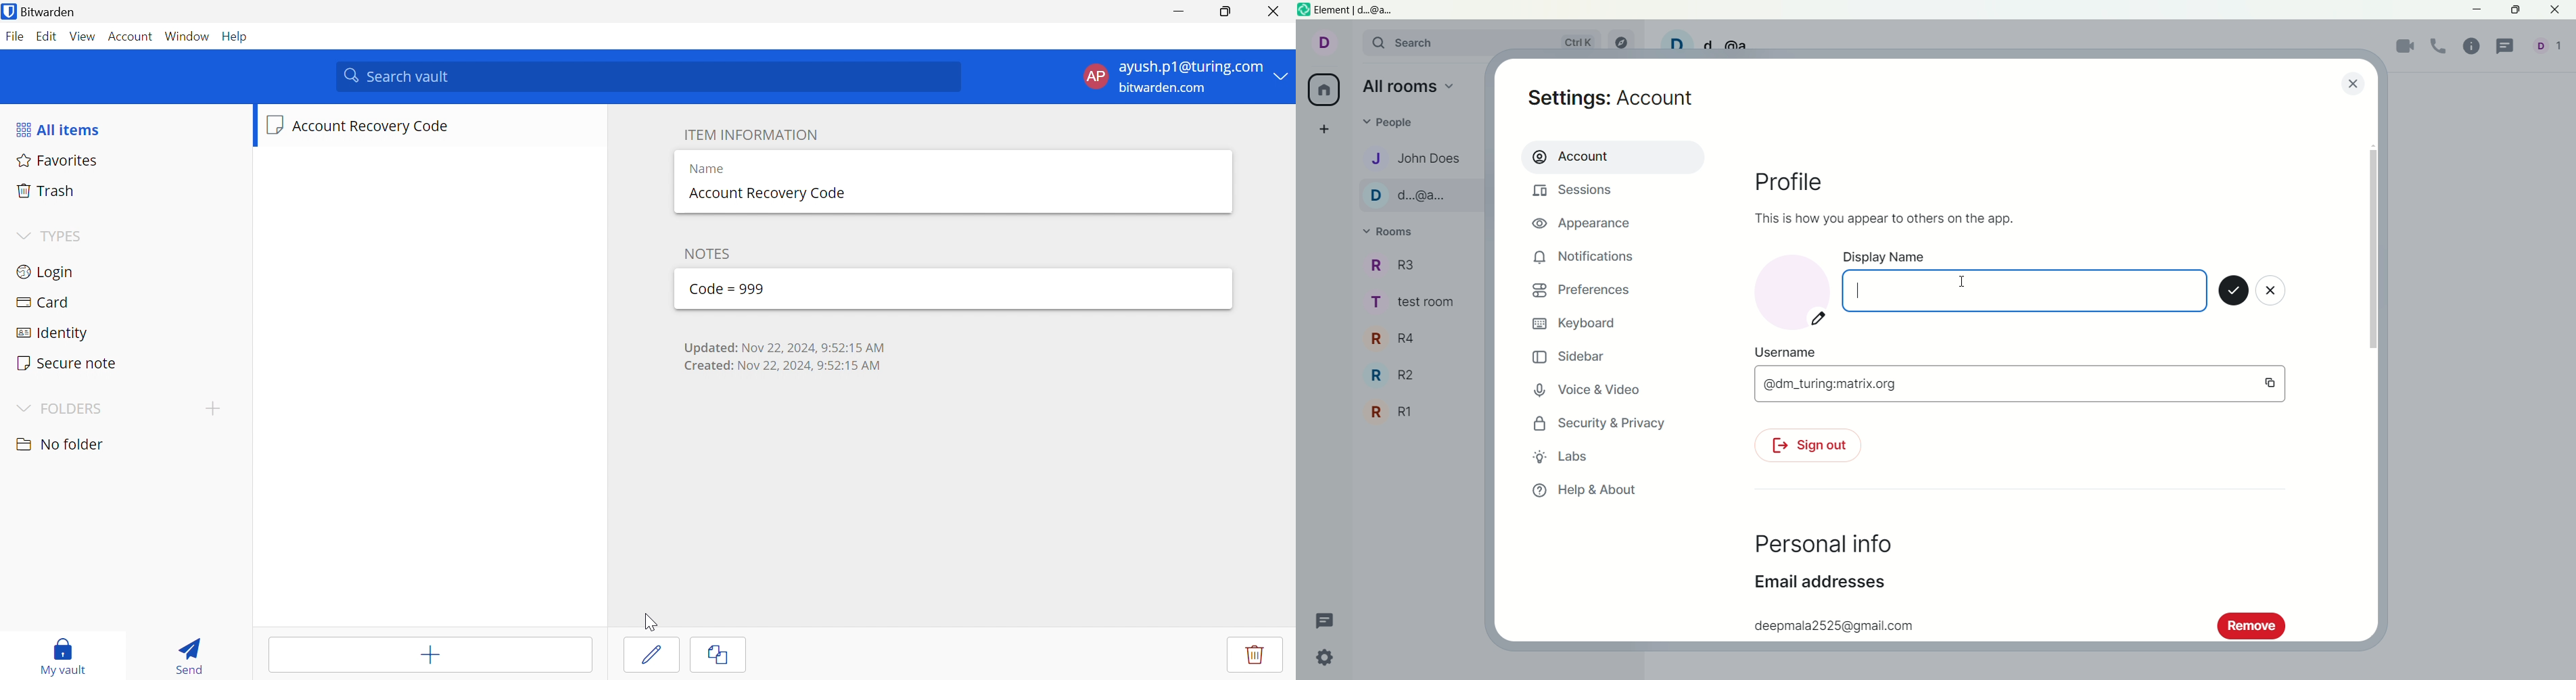 This screenshot has width=2576, height=700. What do you see at coordinates (2352, 83) in the screenshot?
I see `close` at bounding box center [2352, 83].